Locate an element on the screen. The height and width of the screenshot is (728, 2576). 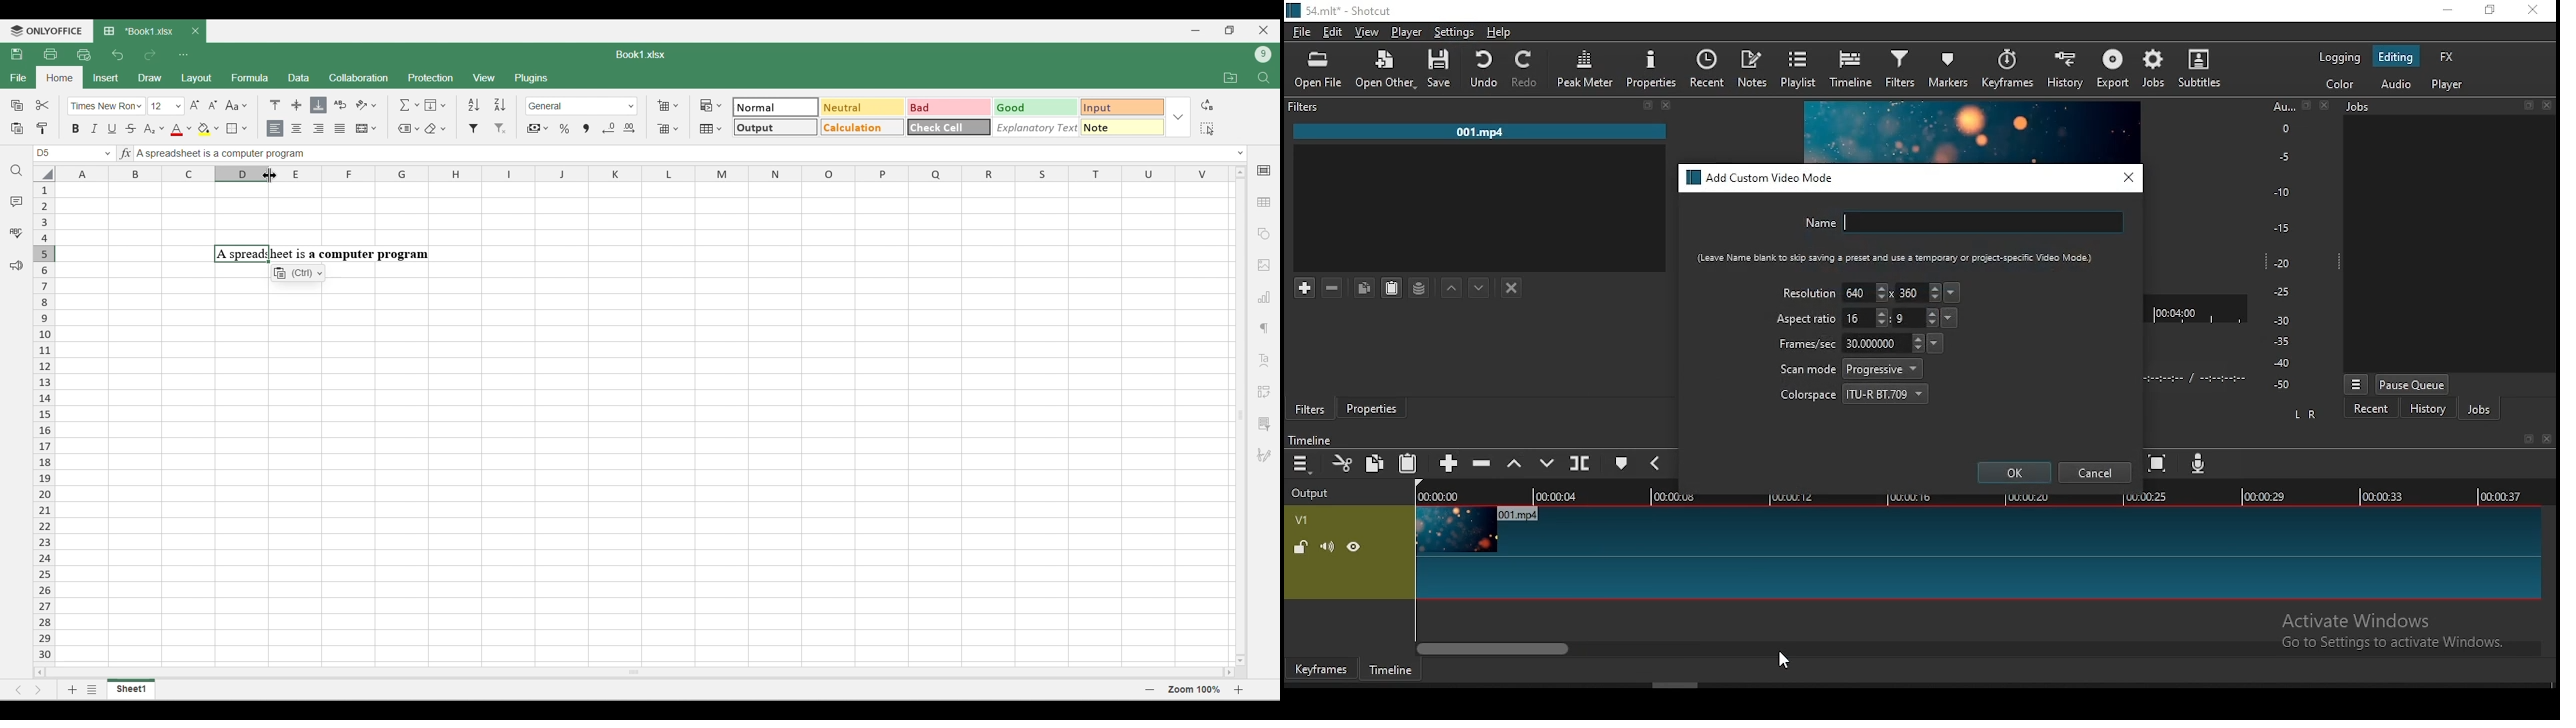
icon and file name is located at coordinates (1342, 9).